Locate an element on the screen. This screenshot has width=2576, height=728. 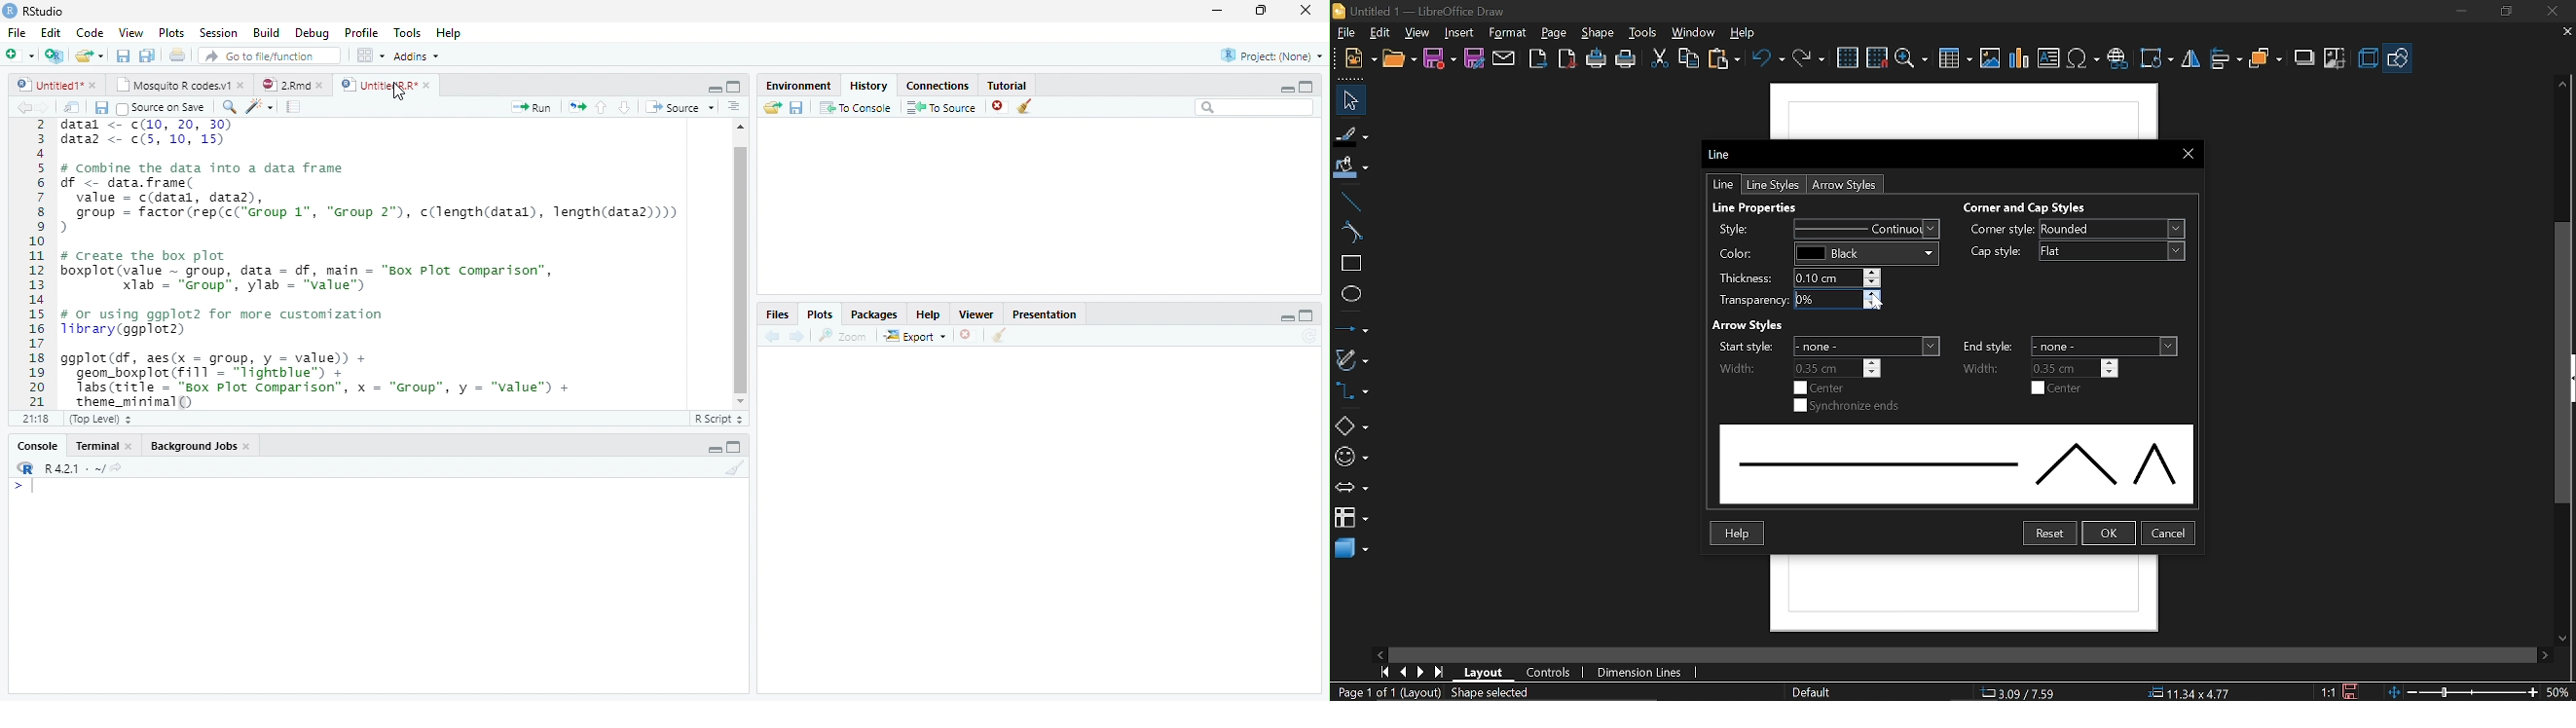
Print is located at coordinates (1627, 59).